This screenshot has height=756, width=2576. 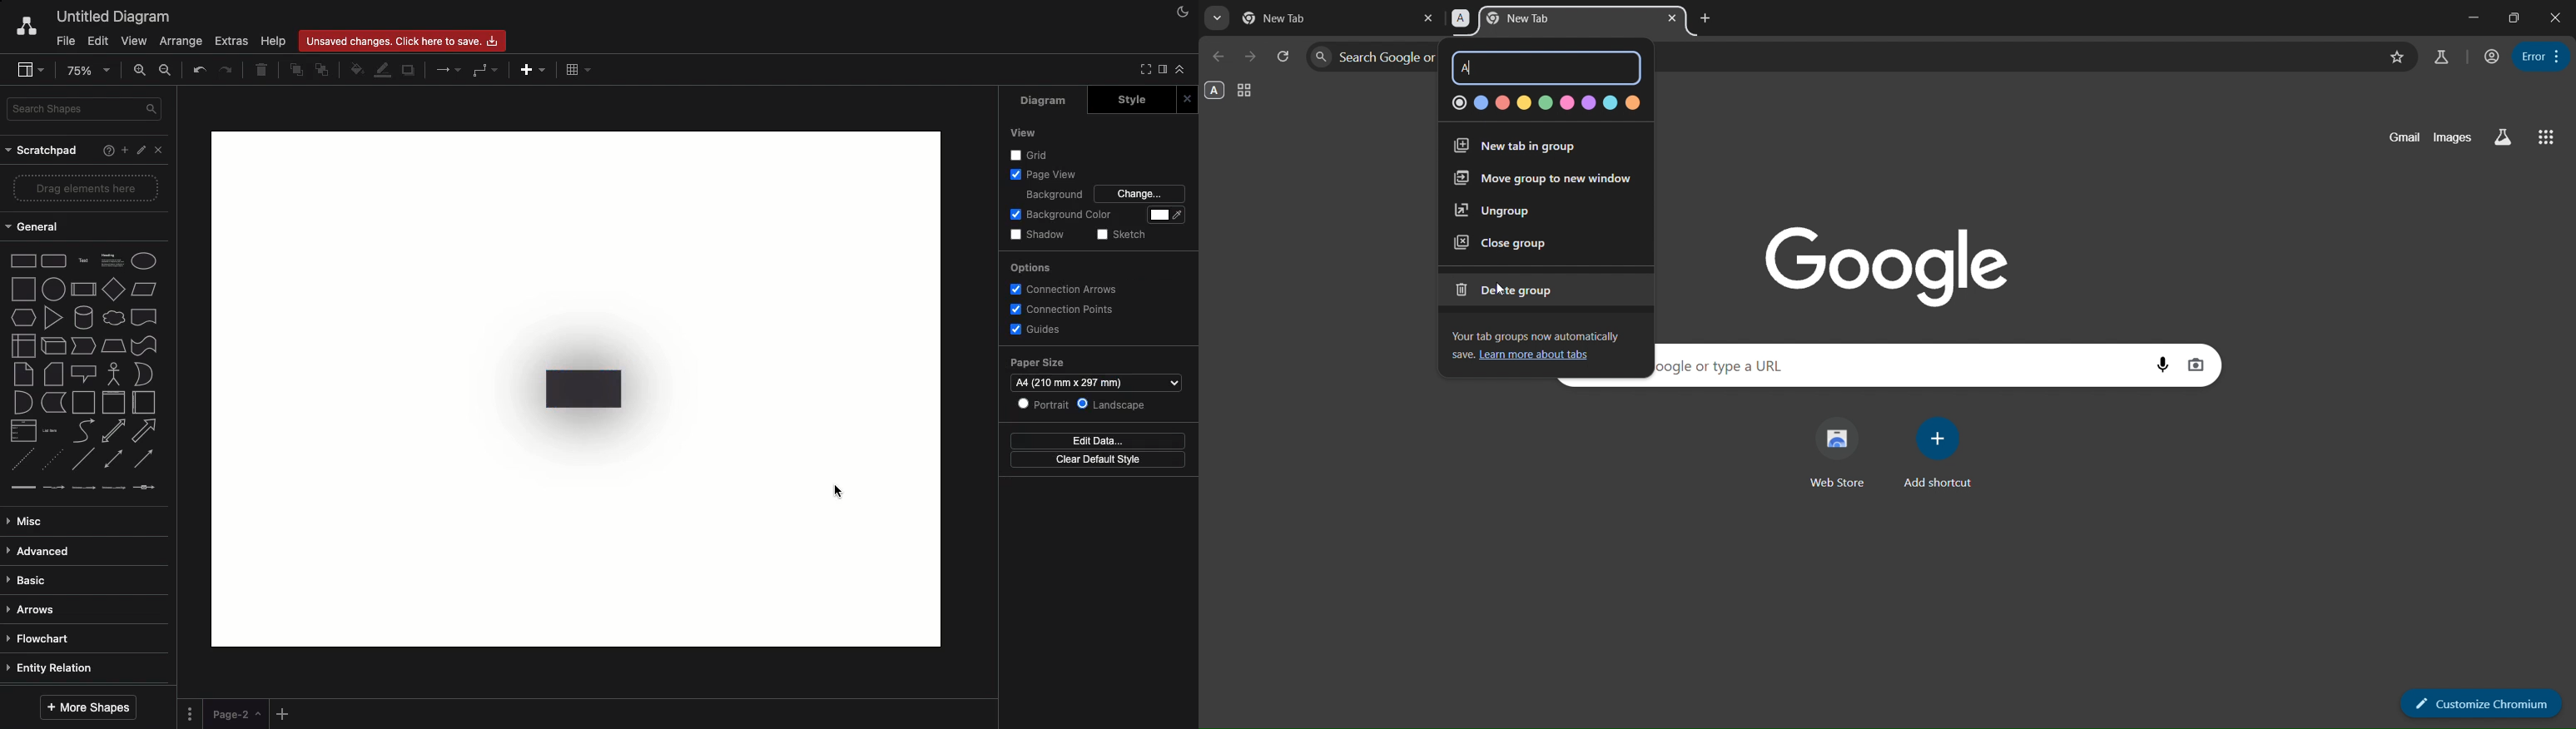 I want to click on Waypoints, so click(x=484, y=71).